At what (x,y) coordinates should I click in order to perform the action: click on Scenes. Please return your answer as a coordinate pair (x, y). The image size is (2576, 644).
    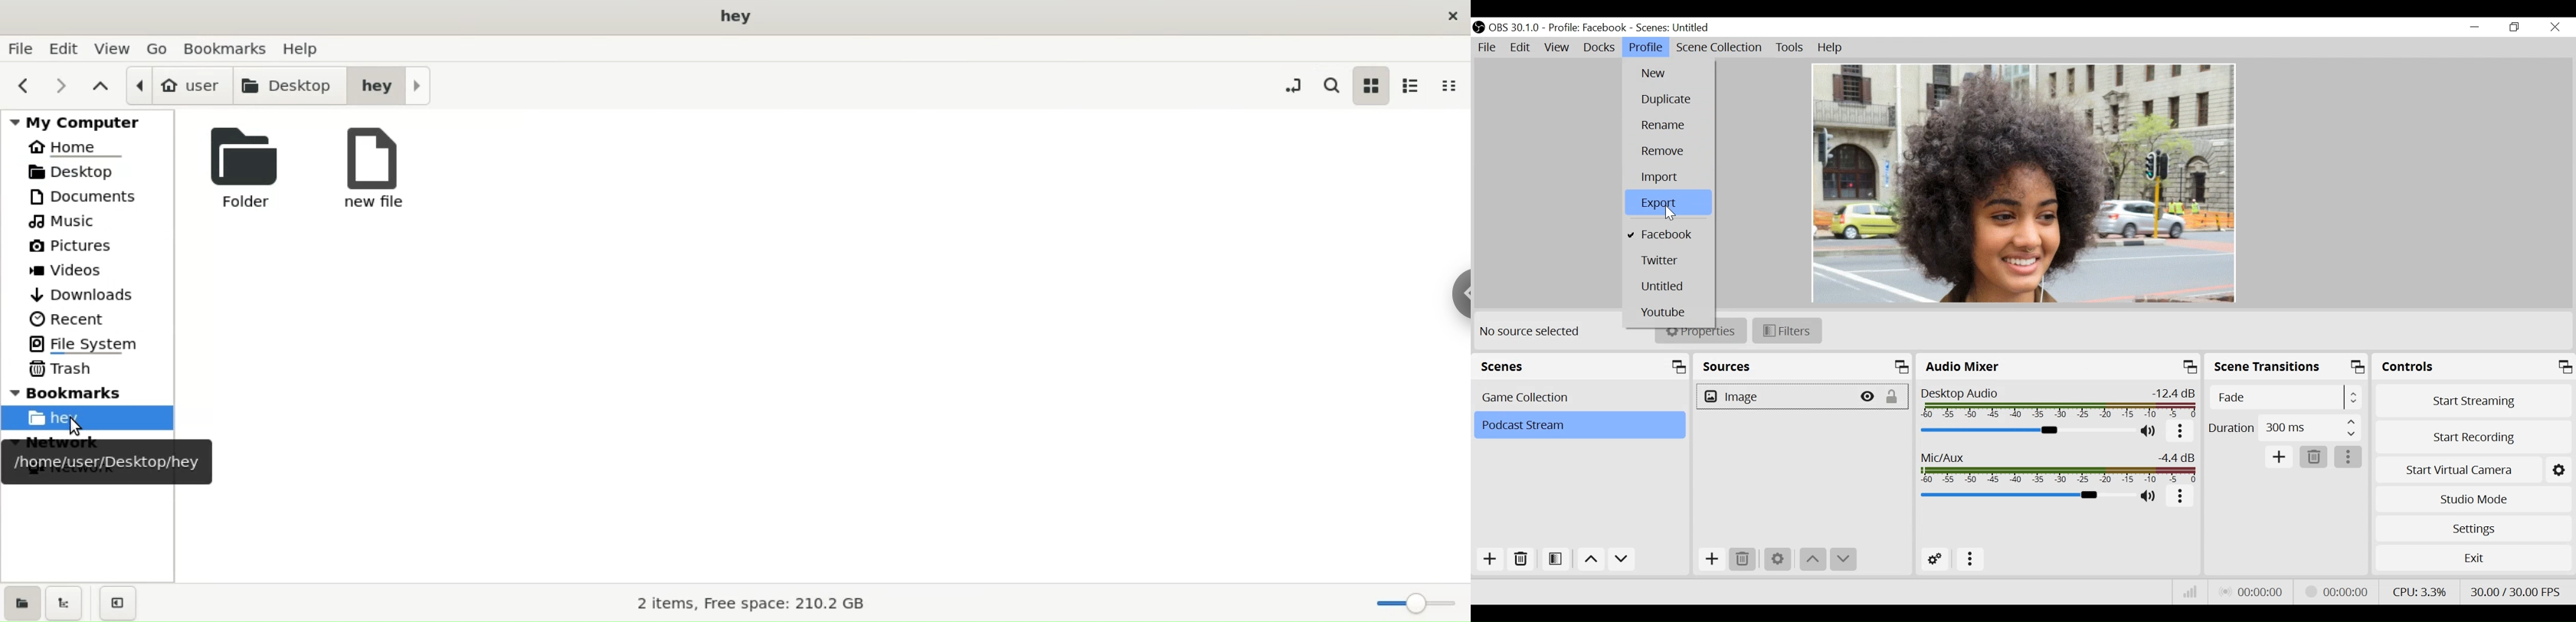
    Looking at the image, I should click on (1581, 366).